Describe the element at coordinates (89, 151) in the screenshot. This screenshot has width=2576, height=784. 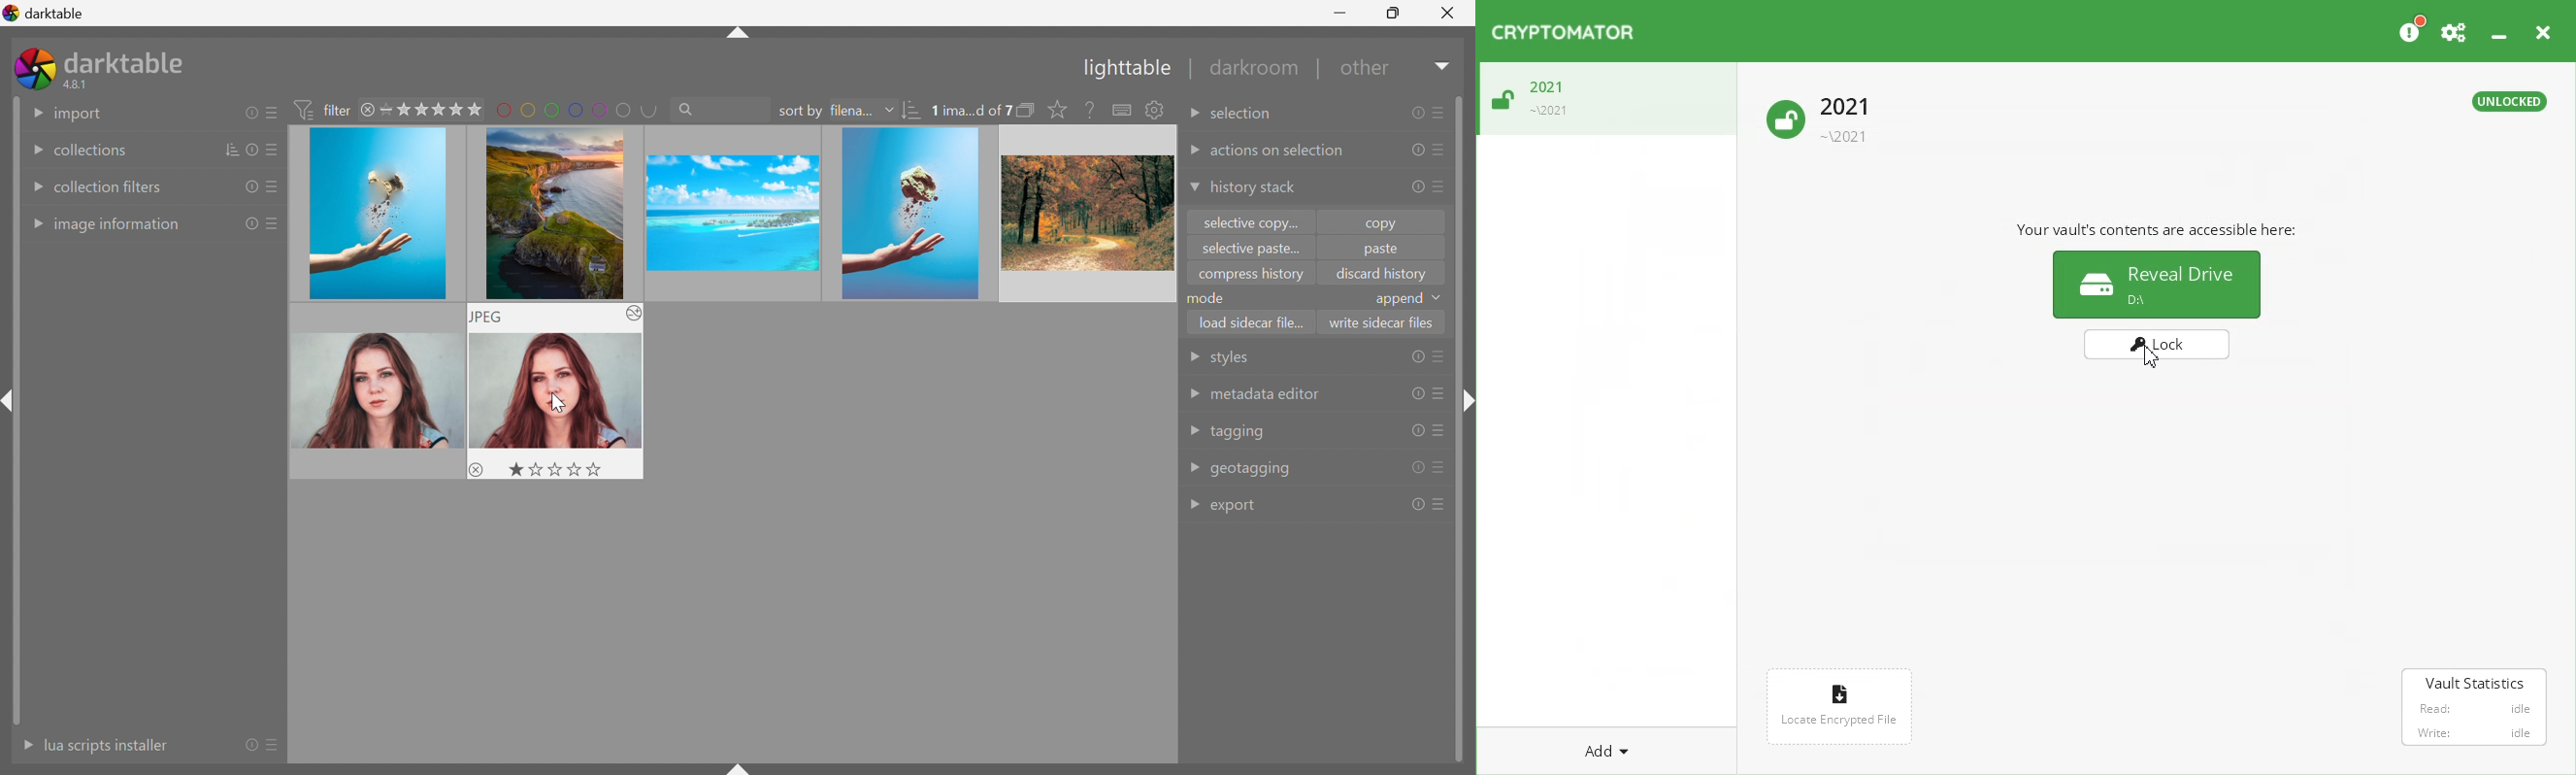
I see `collections` at that location.